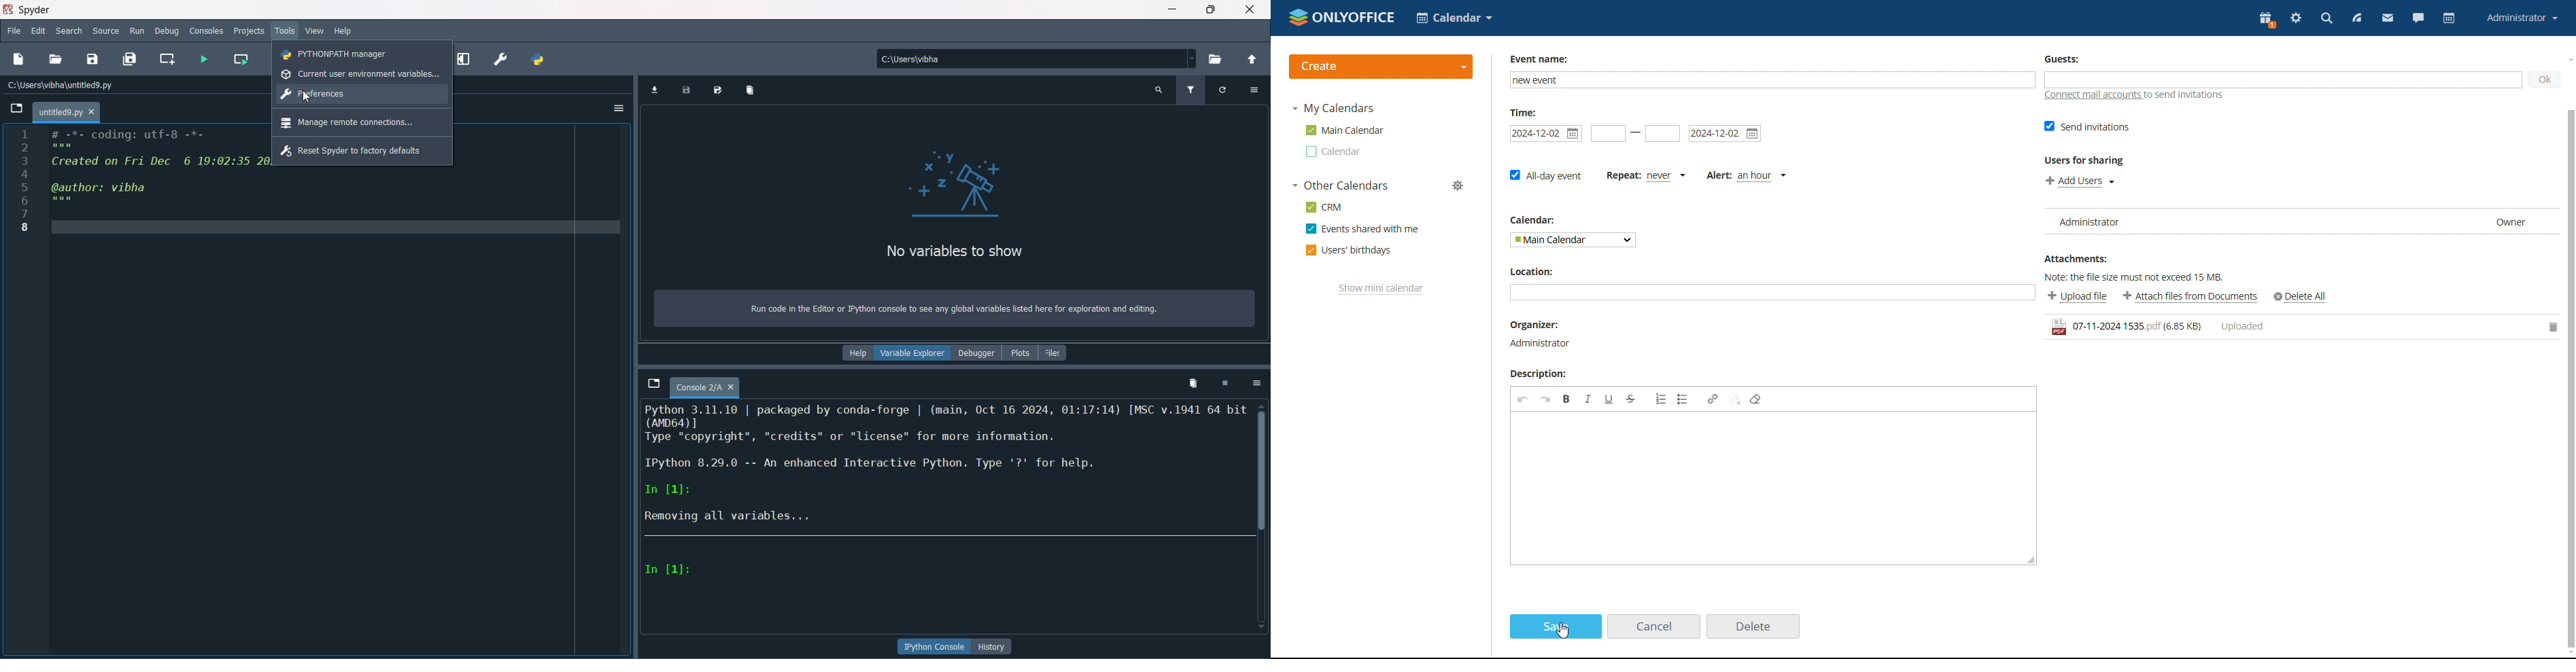 The width and height of the screenshot is (2576, 672). Describe the element at coordinates (2568, 58) in the screenshot. I see `scroll up` at that location.